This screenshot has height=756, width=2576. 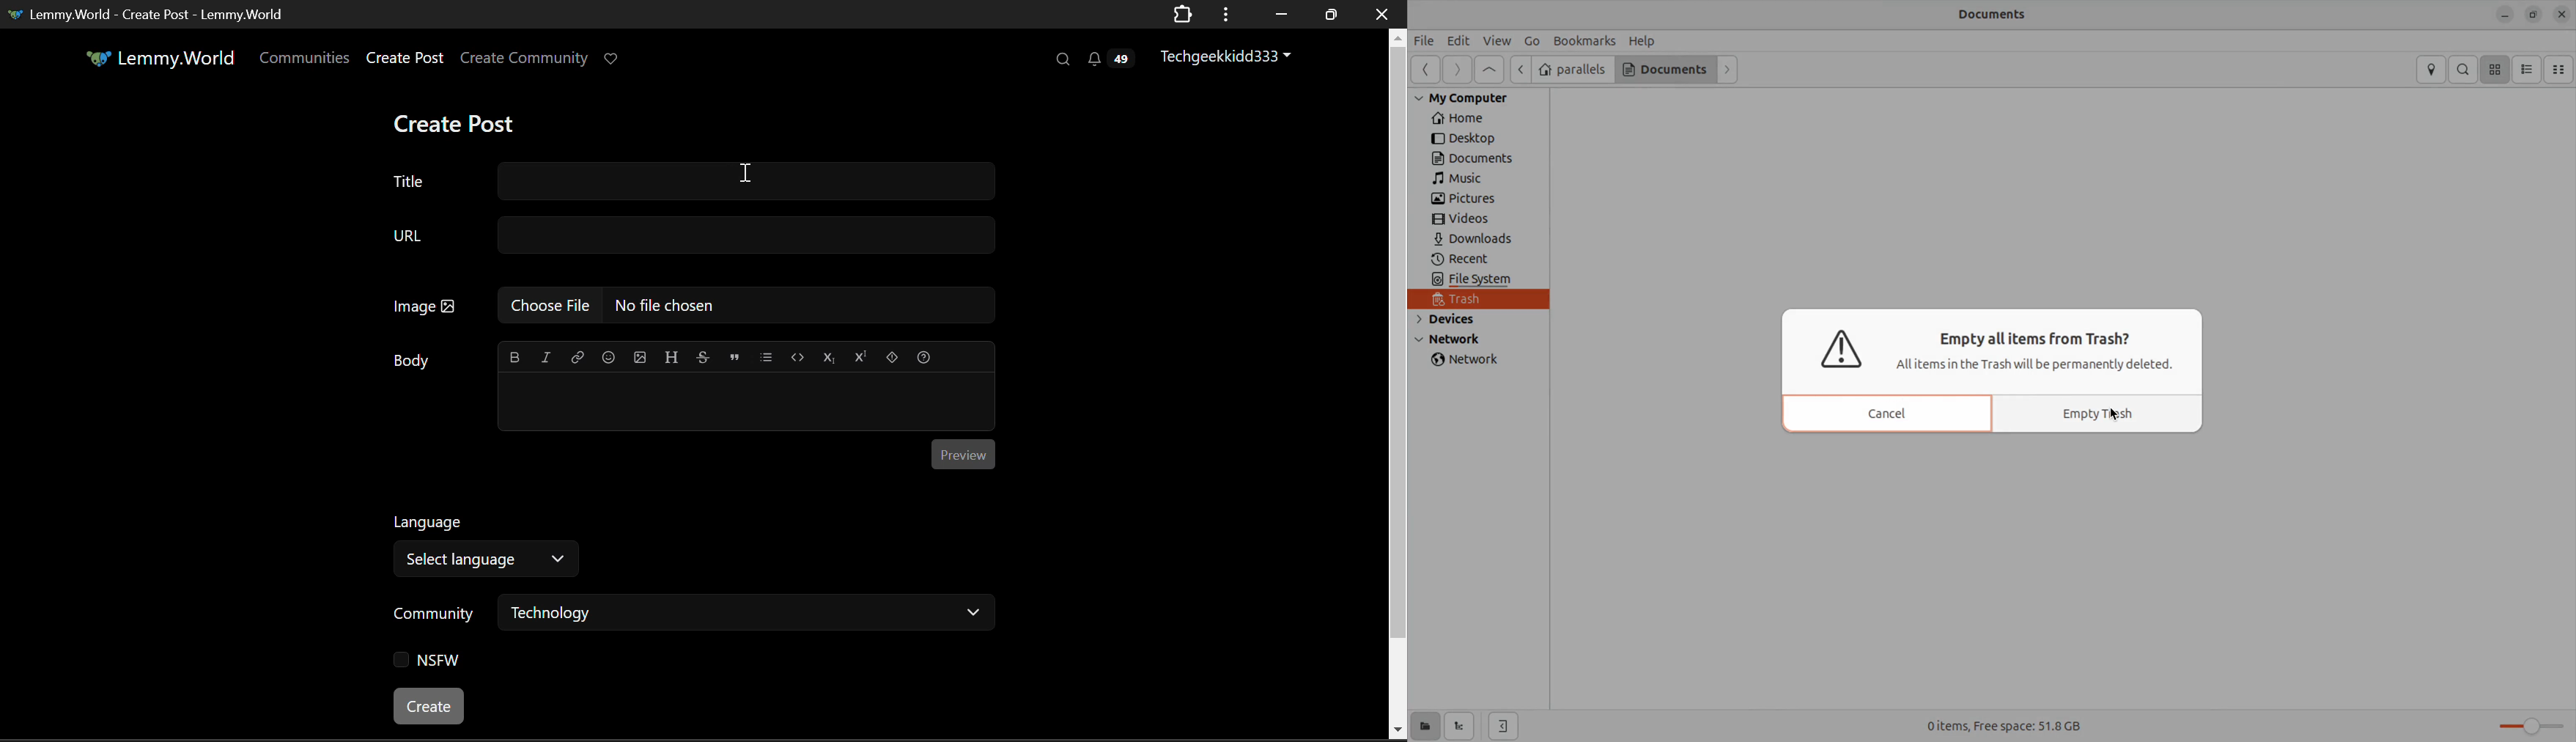 I want to click on Lemmy.World - Create Post - Lemmy.World, so click(x=149, y=15).